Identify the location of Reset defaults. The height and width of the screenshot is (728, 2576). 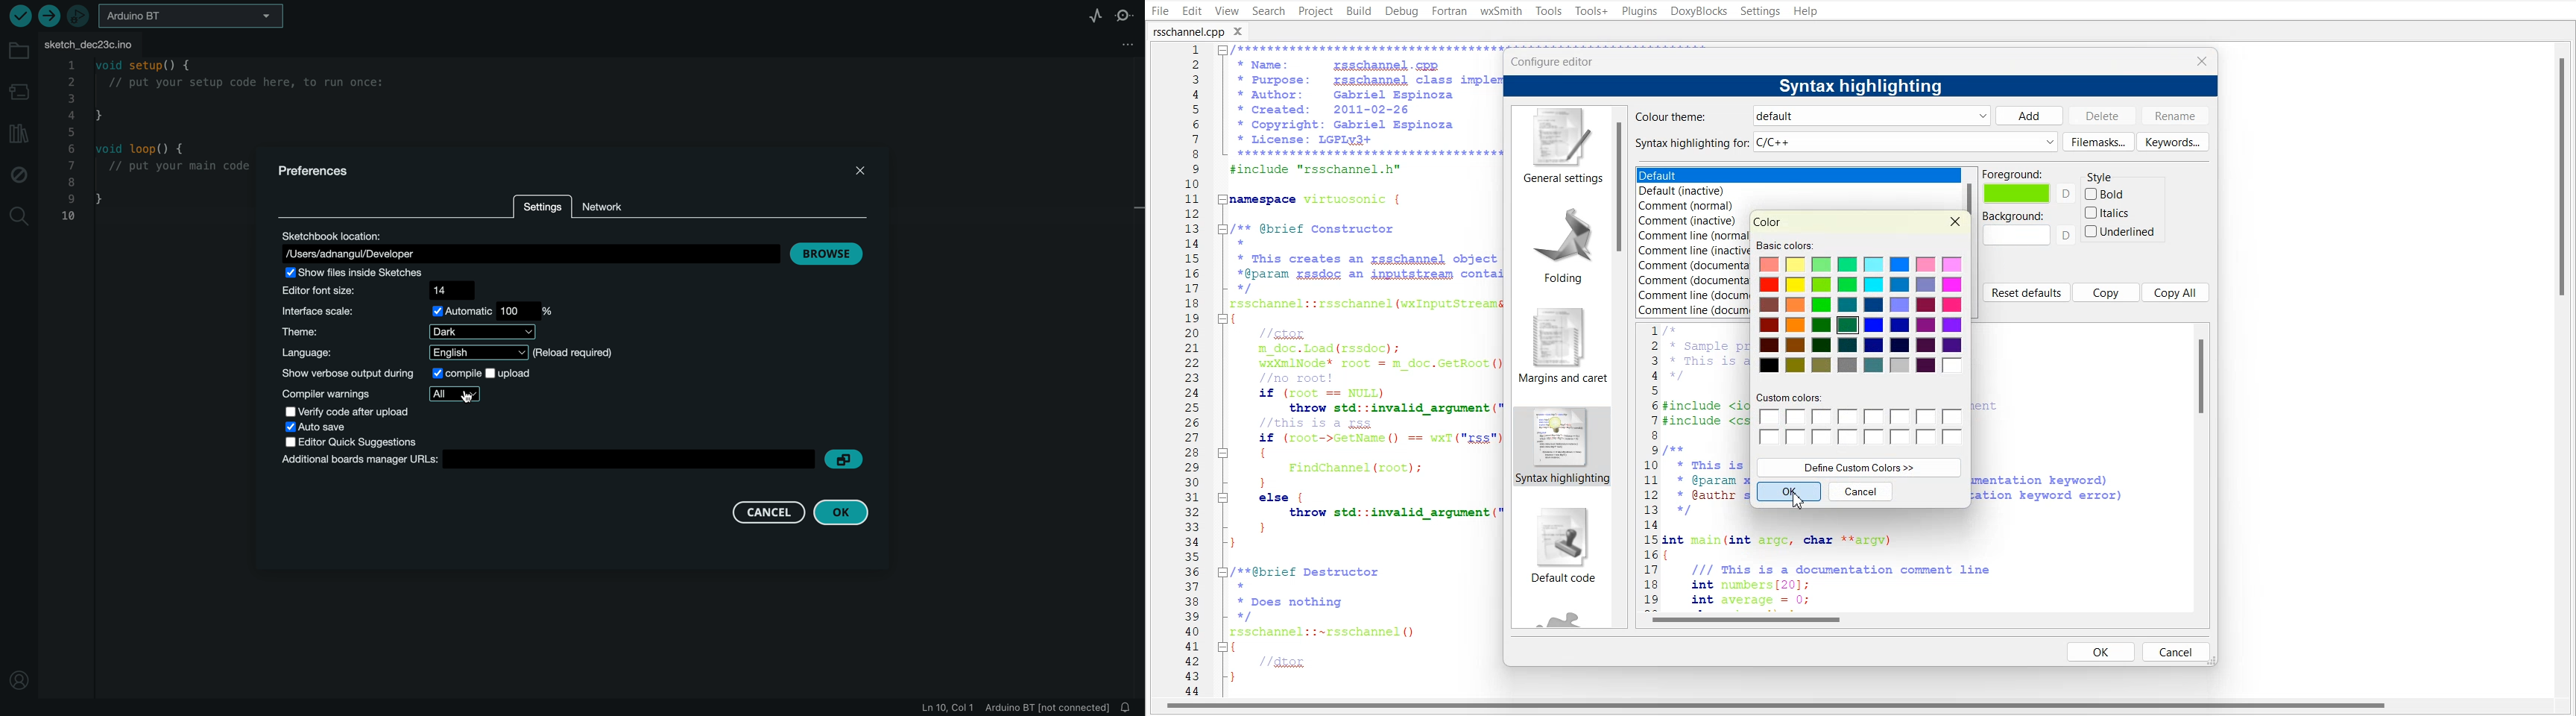
(2026, 292).